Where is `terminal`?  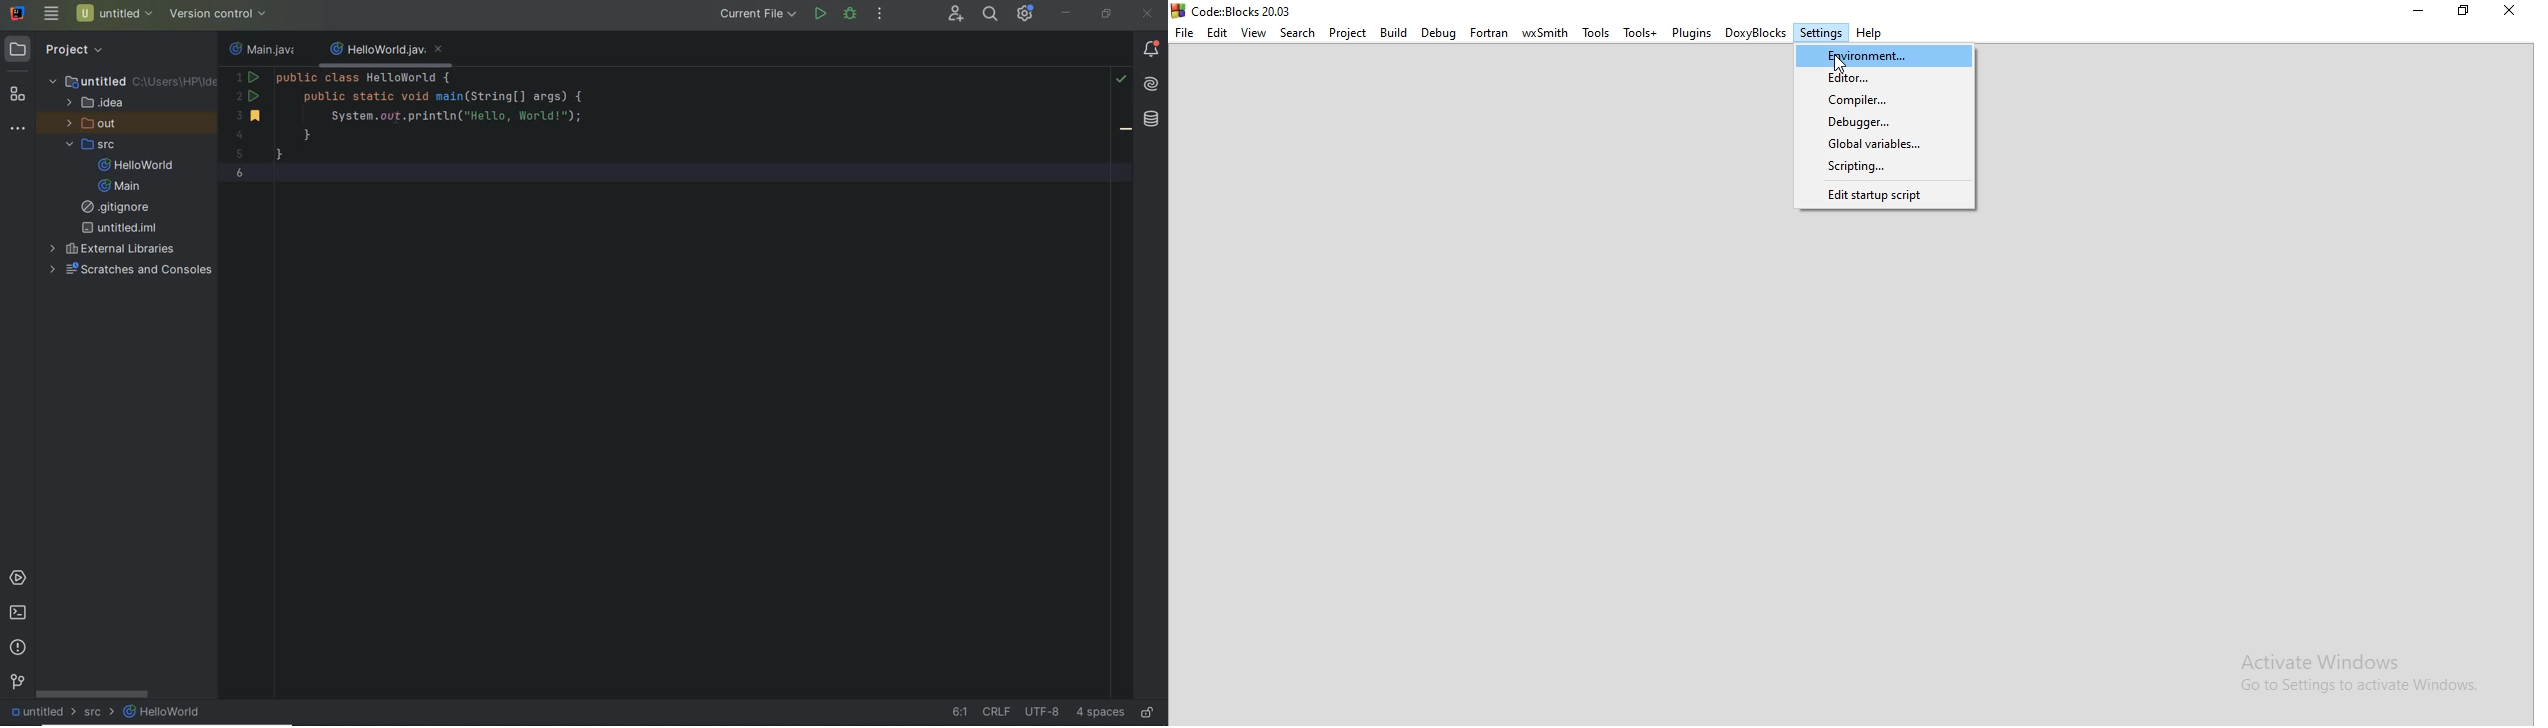 terminal is located at coordinates (18, 613).